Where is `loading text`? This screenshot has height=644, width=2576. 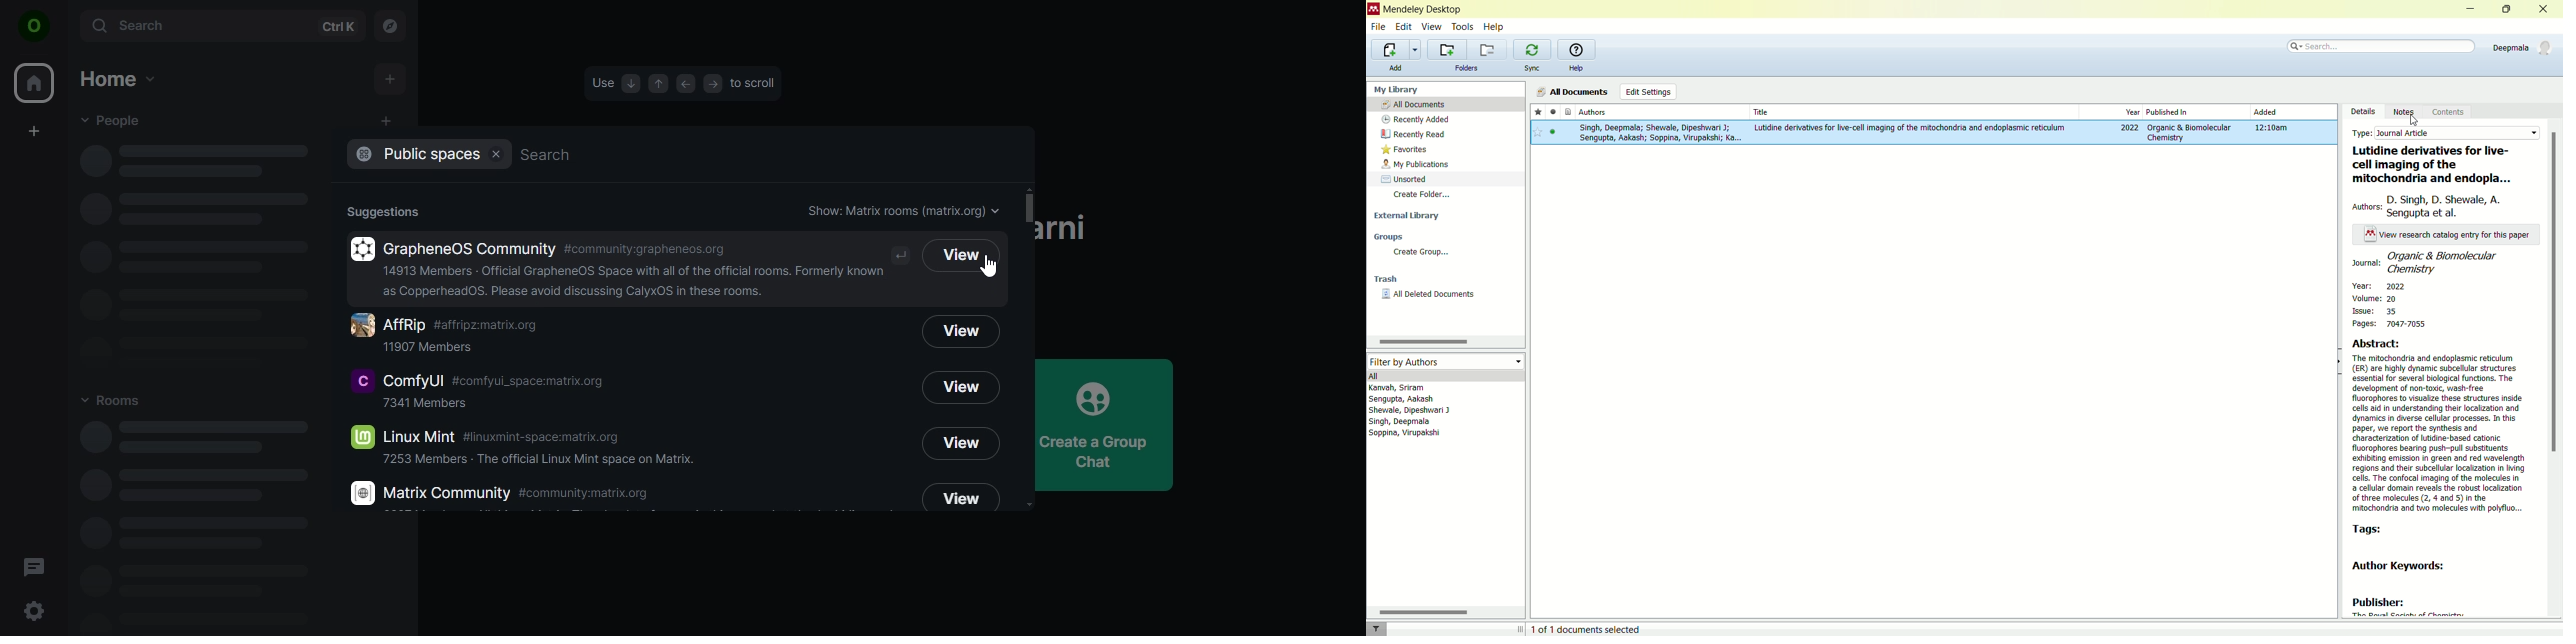
loading text is located at coordinates (192, 524).